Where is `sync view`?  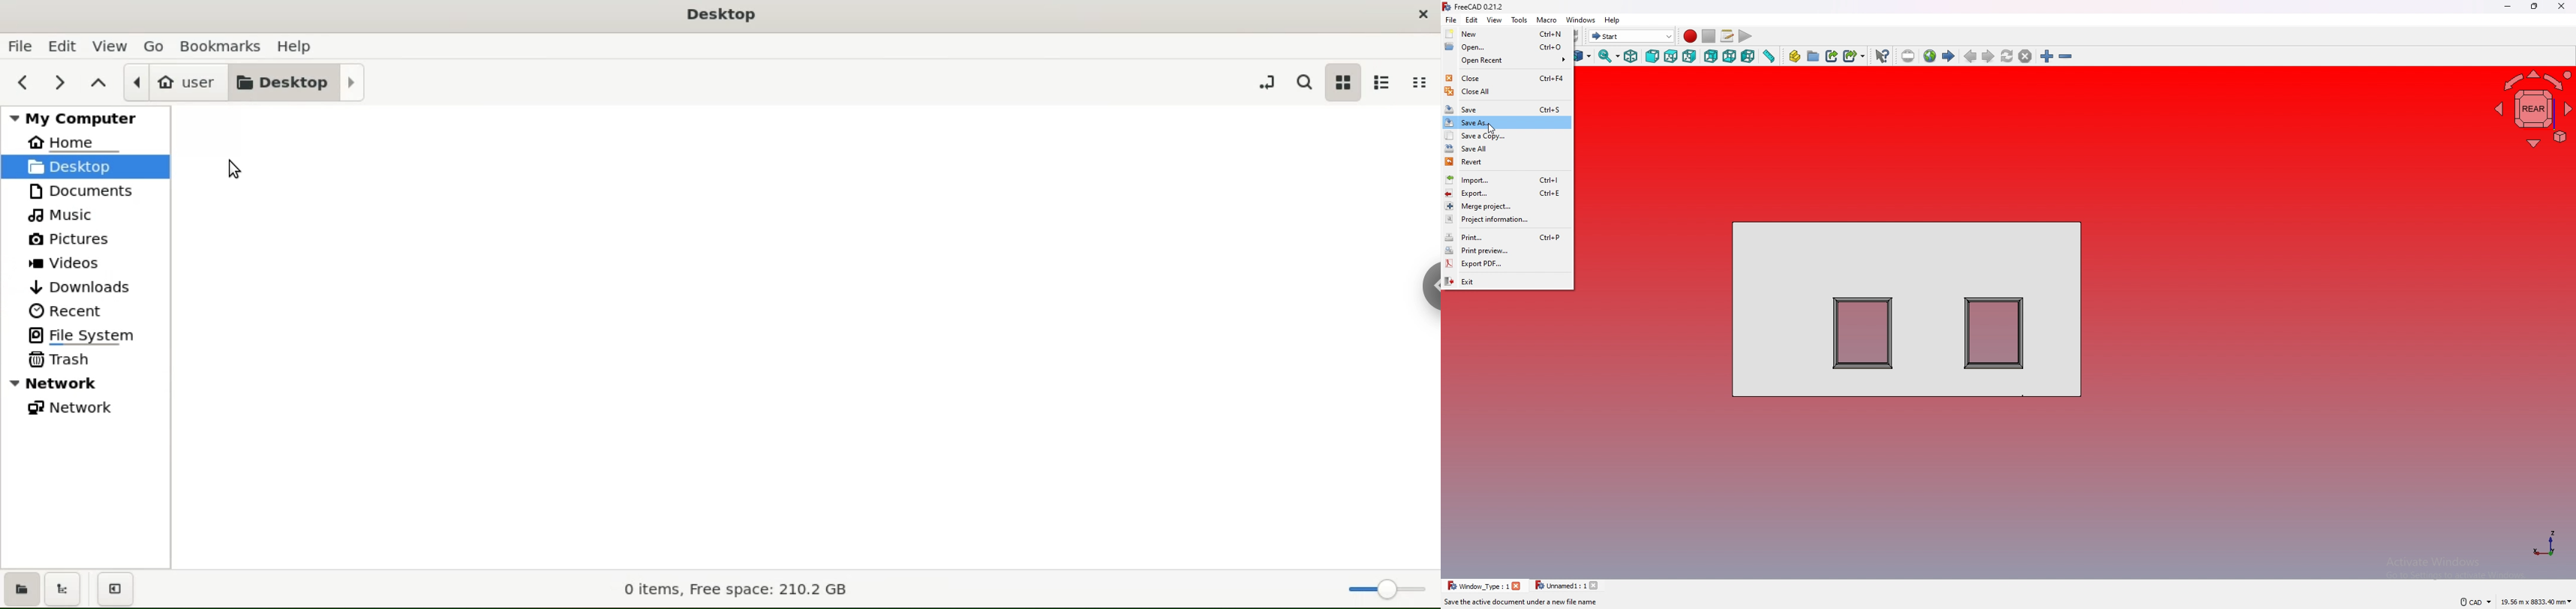
sync view is located at coordinates (1609, 57).